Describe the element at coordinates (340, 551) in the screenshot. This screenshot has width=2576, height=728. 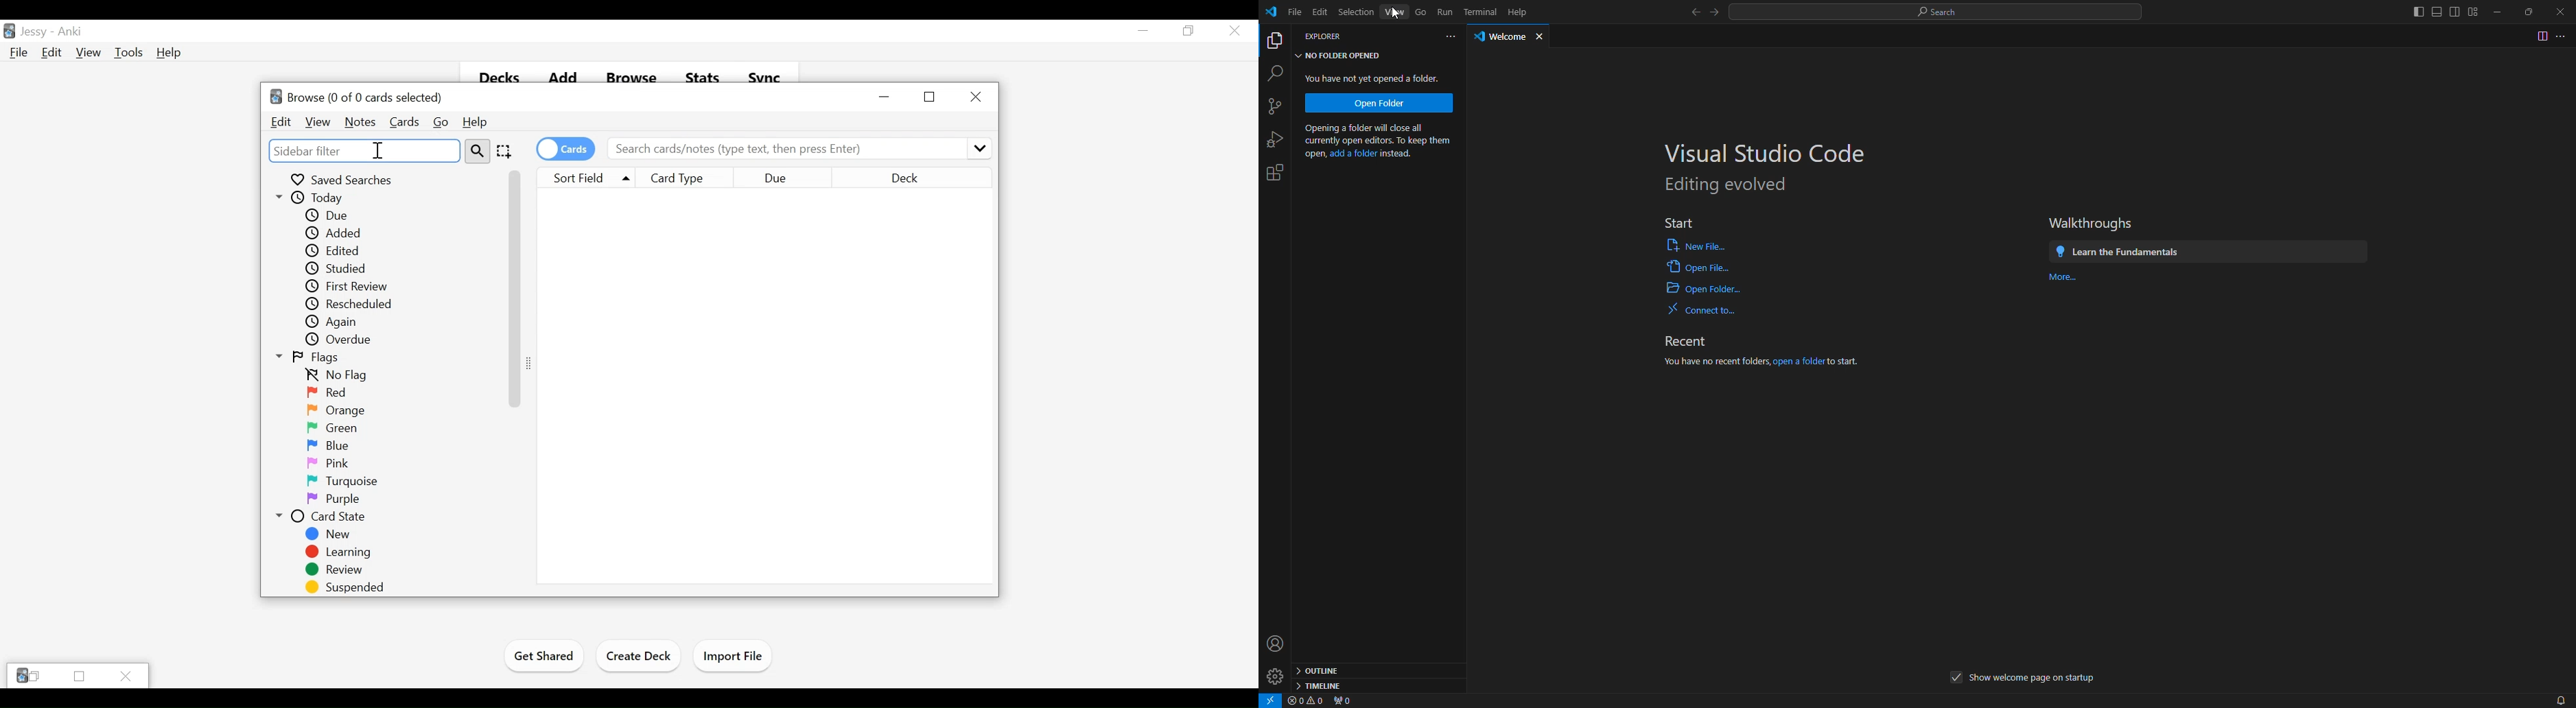
I see `Learning` at that location.